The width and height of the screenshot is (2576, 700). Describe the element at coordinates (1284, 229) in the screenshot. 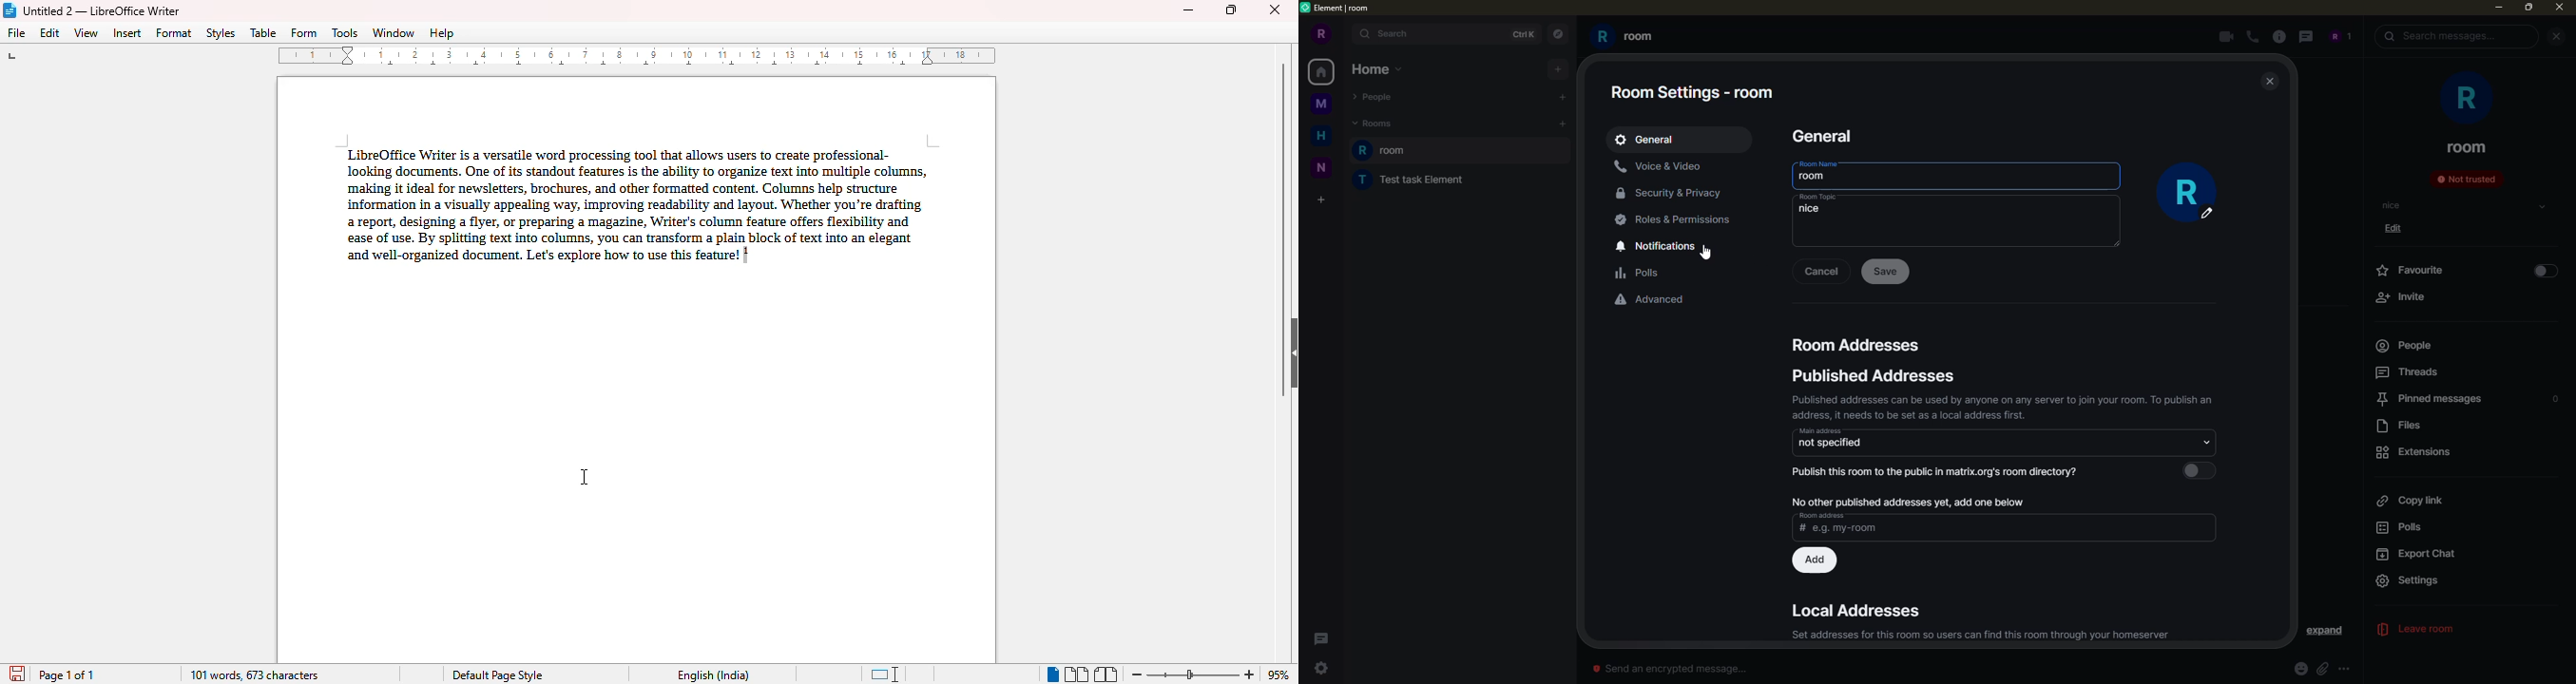

I see `vertical scroll bar` at that location.